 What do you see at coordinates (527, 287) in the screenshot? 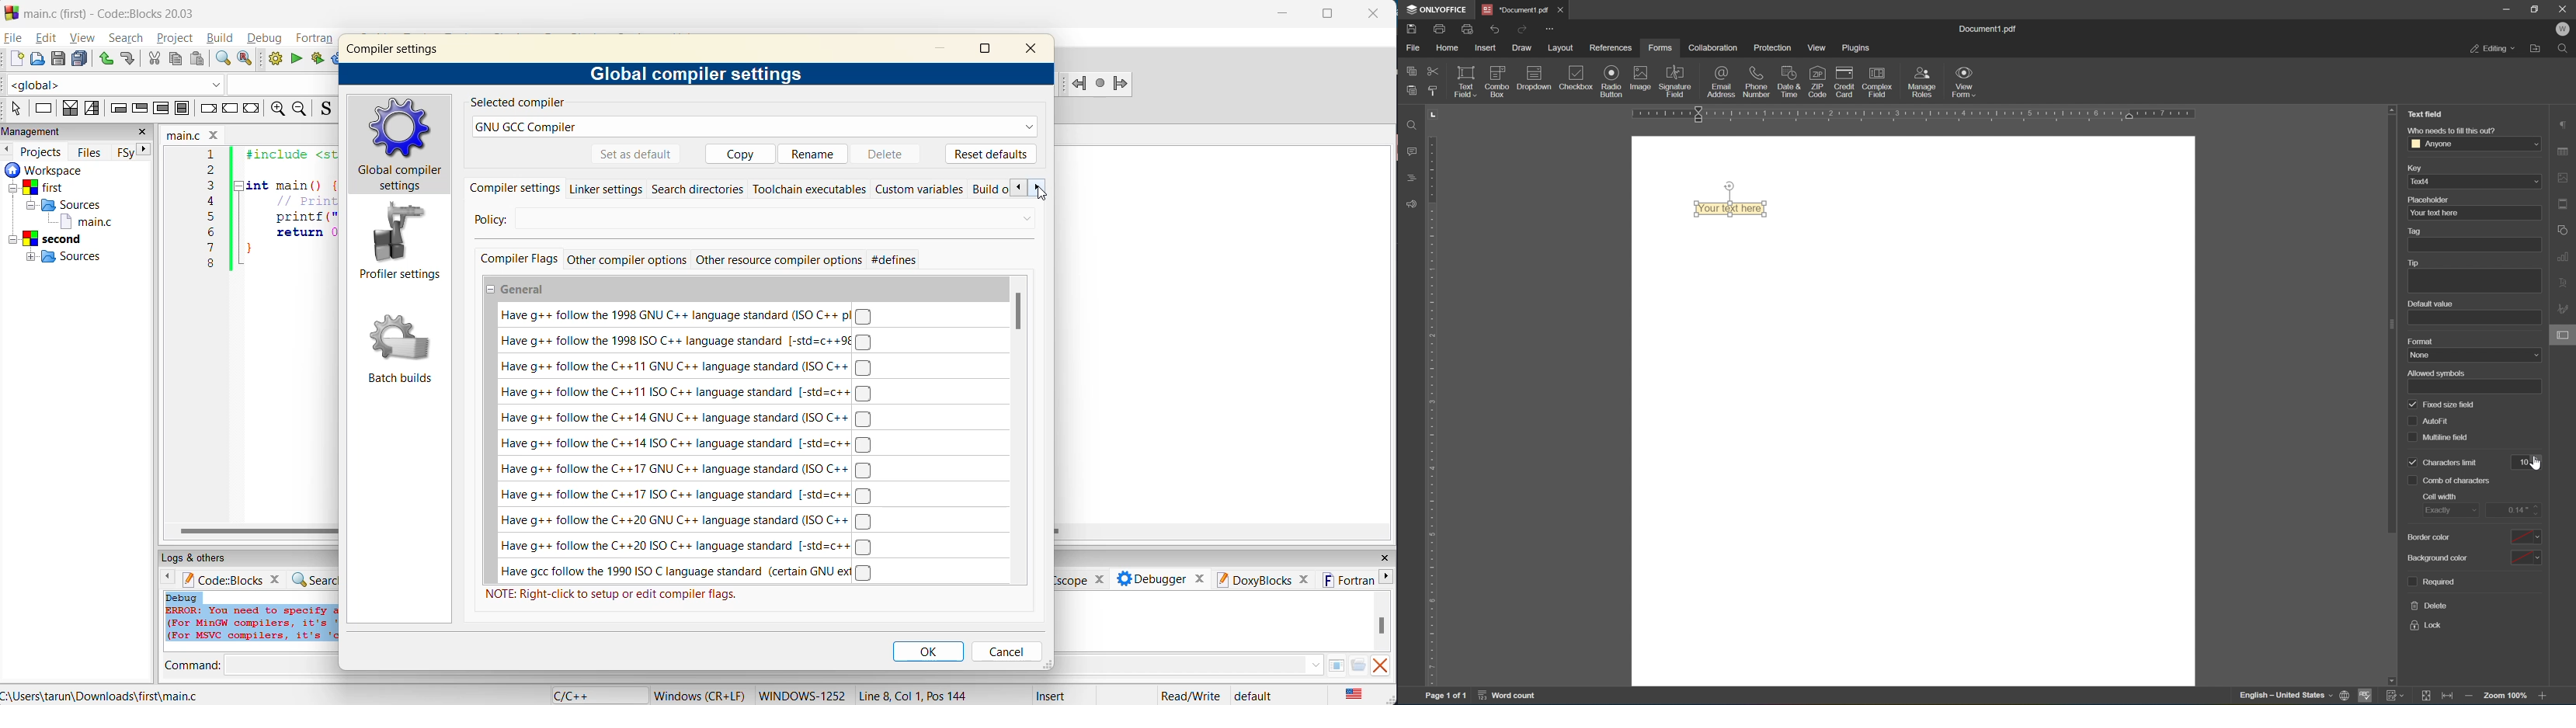
I see `general` at bounding box center [527, 287].